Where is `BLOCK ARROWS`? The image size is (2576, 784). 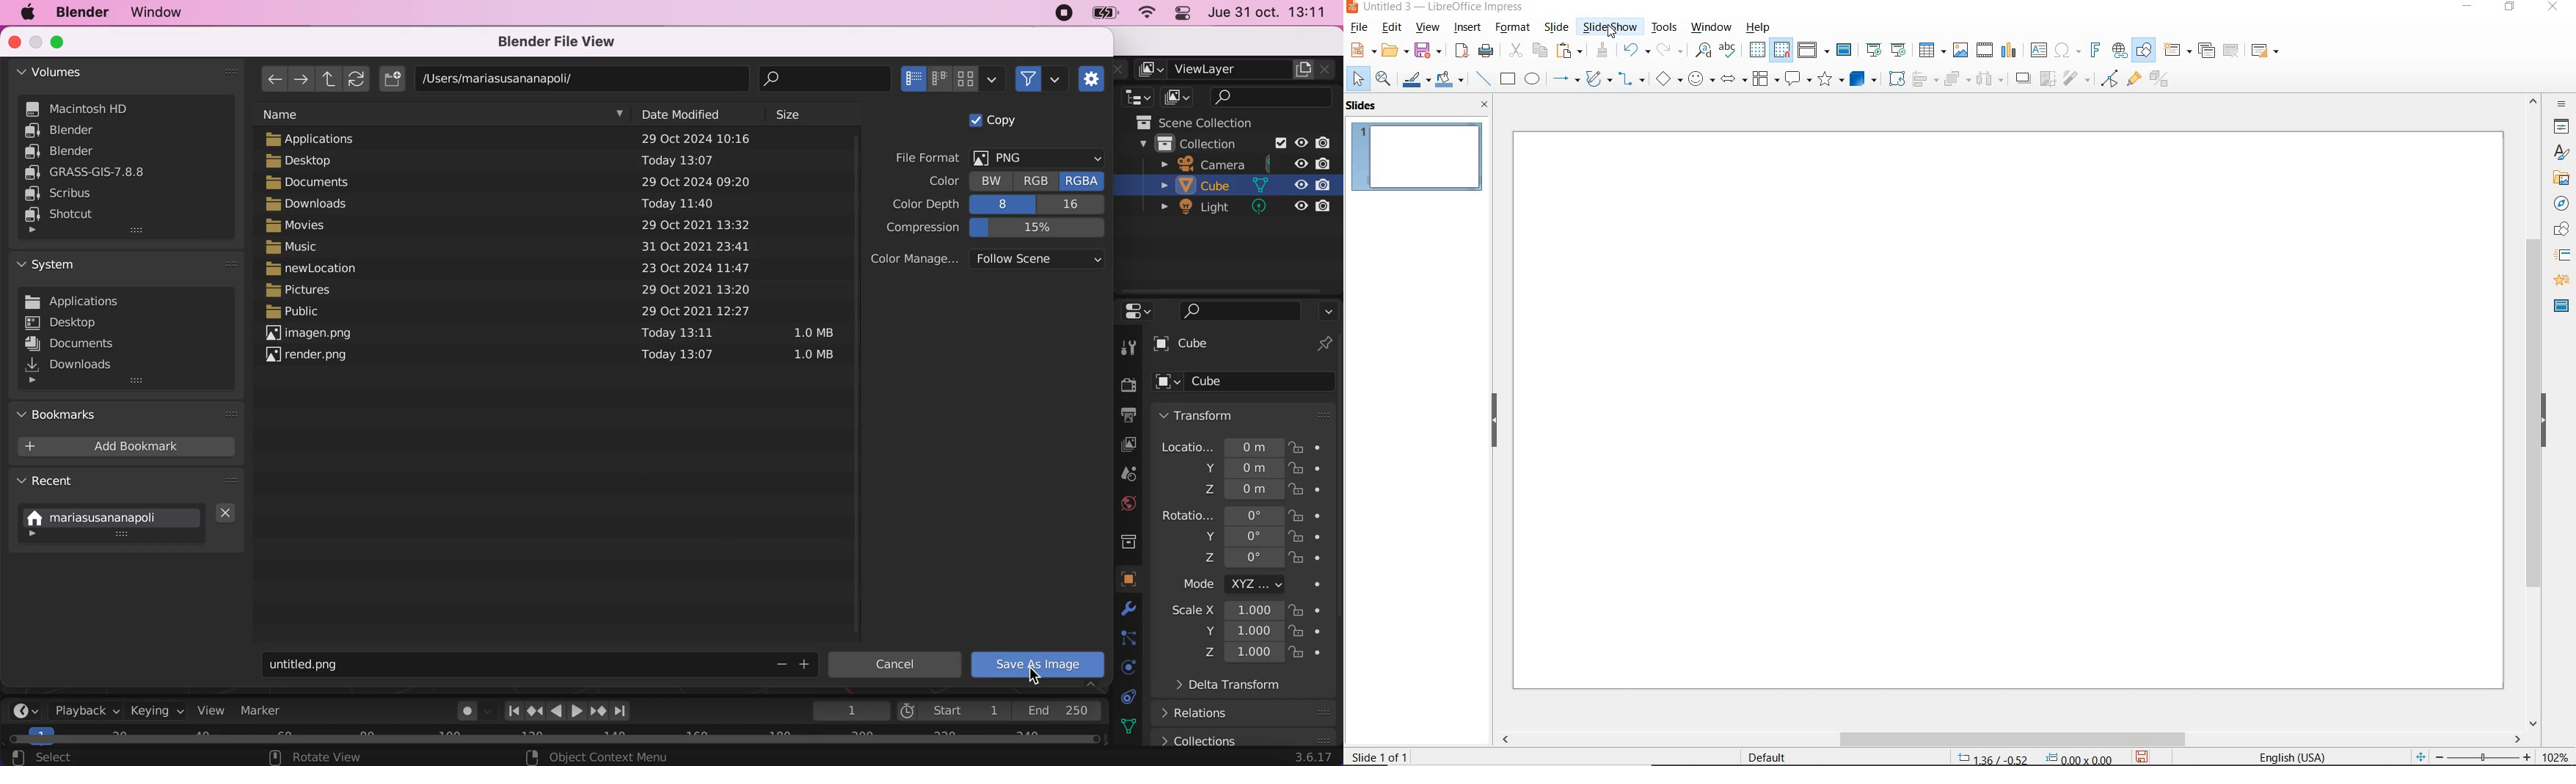 BLOCK ARROWS is located at coordinates (1734, 77).